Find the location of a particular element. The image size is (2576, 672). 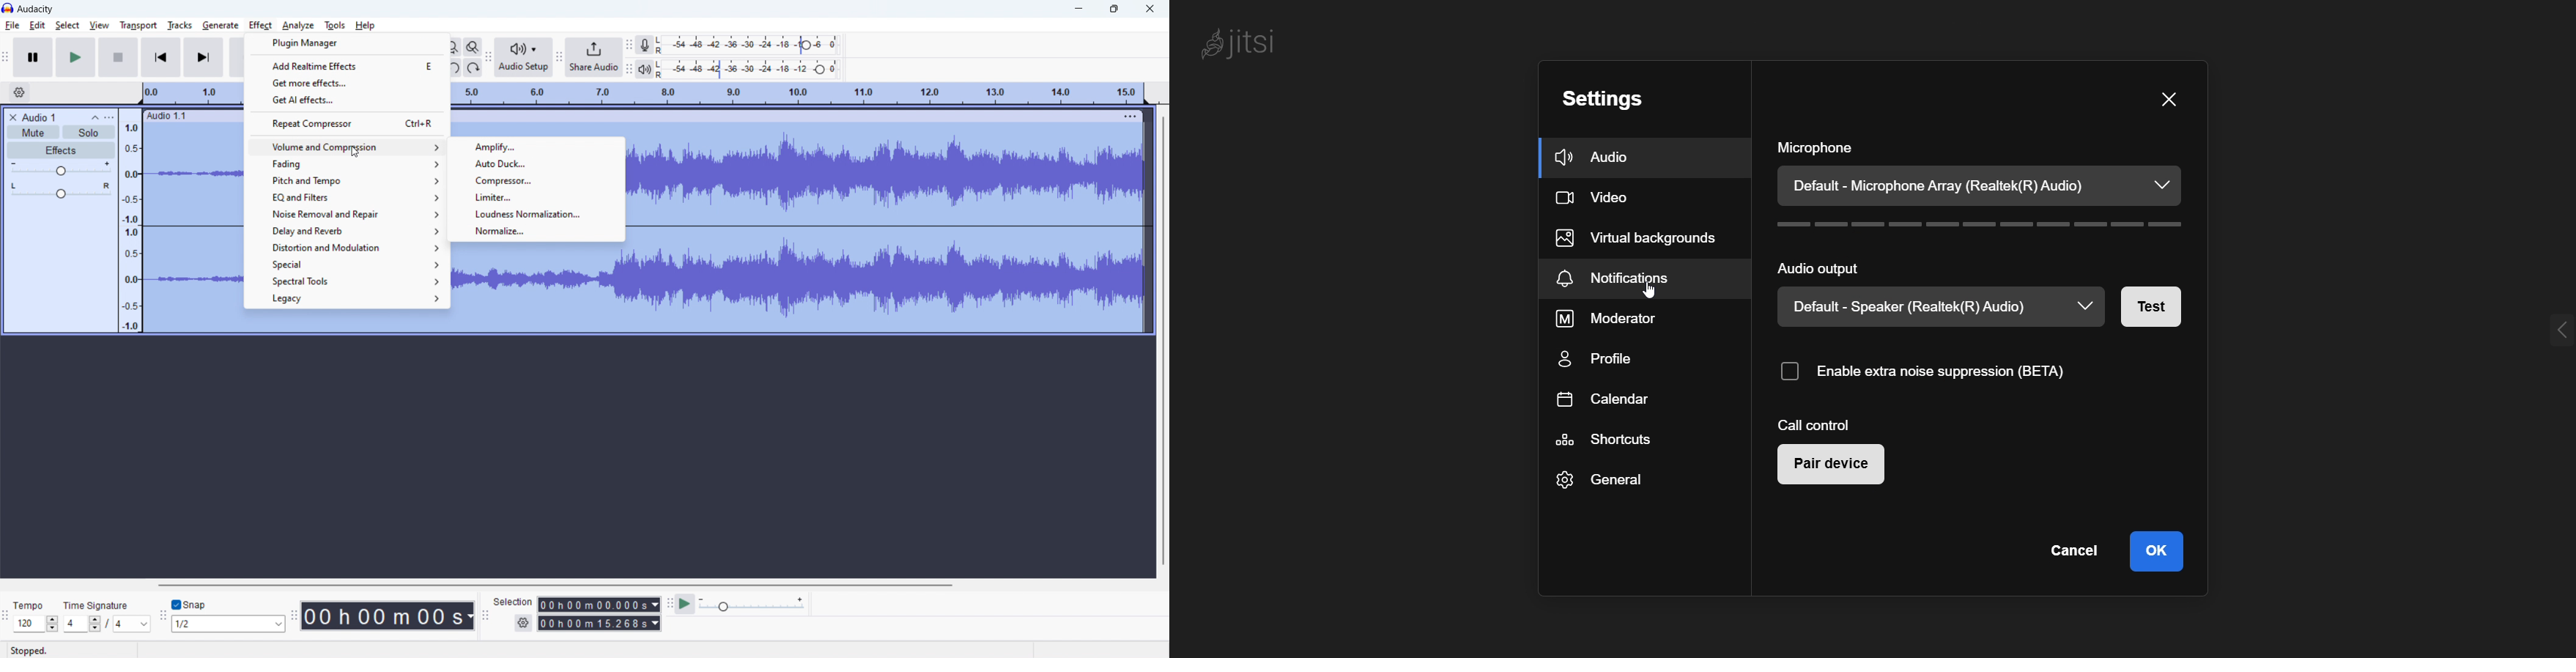

volume is located at coordinates (1988, 224).